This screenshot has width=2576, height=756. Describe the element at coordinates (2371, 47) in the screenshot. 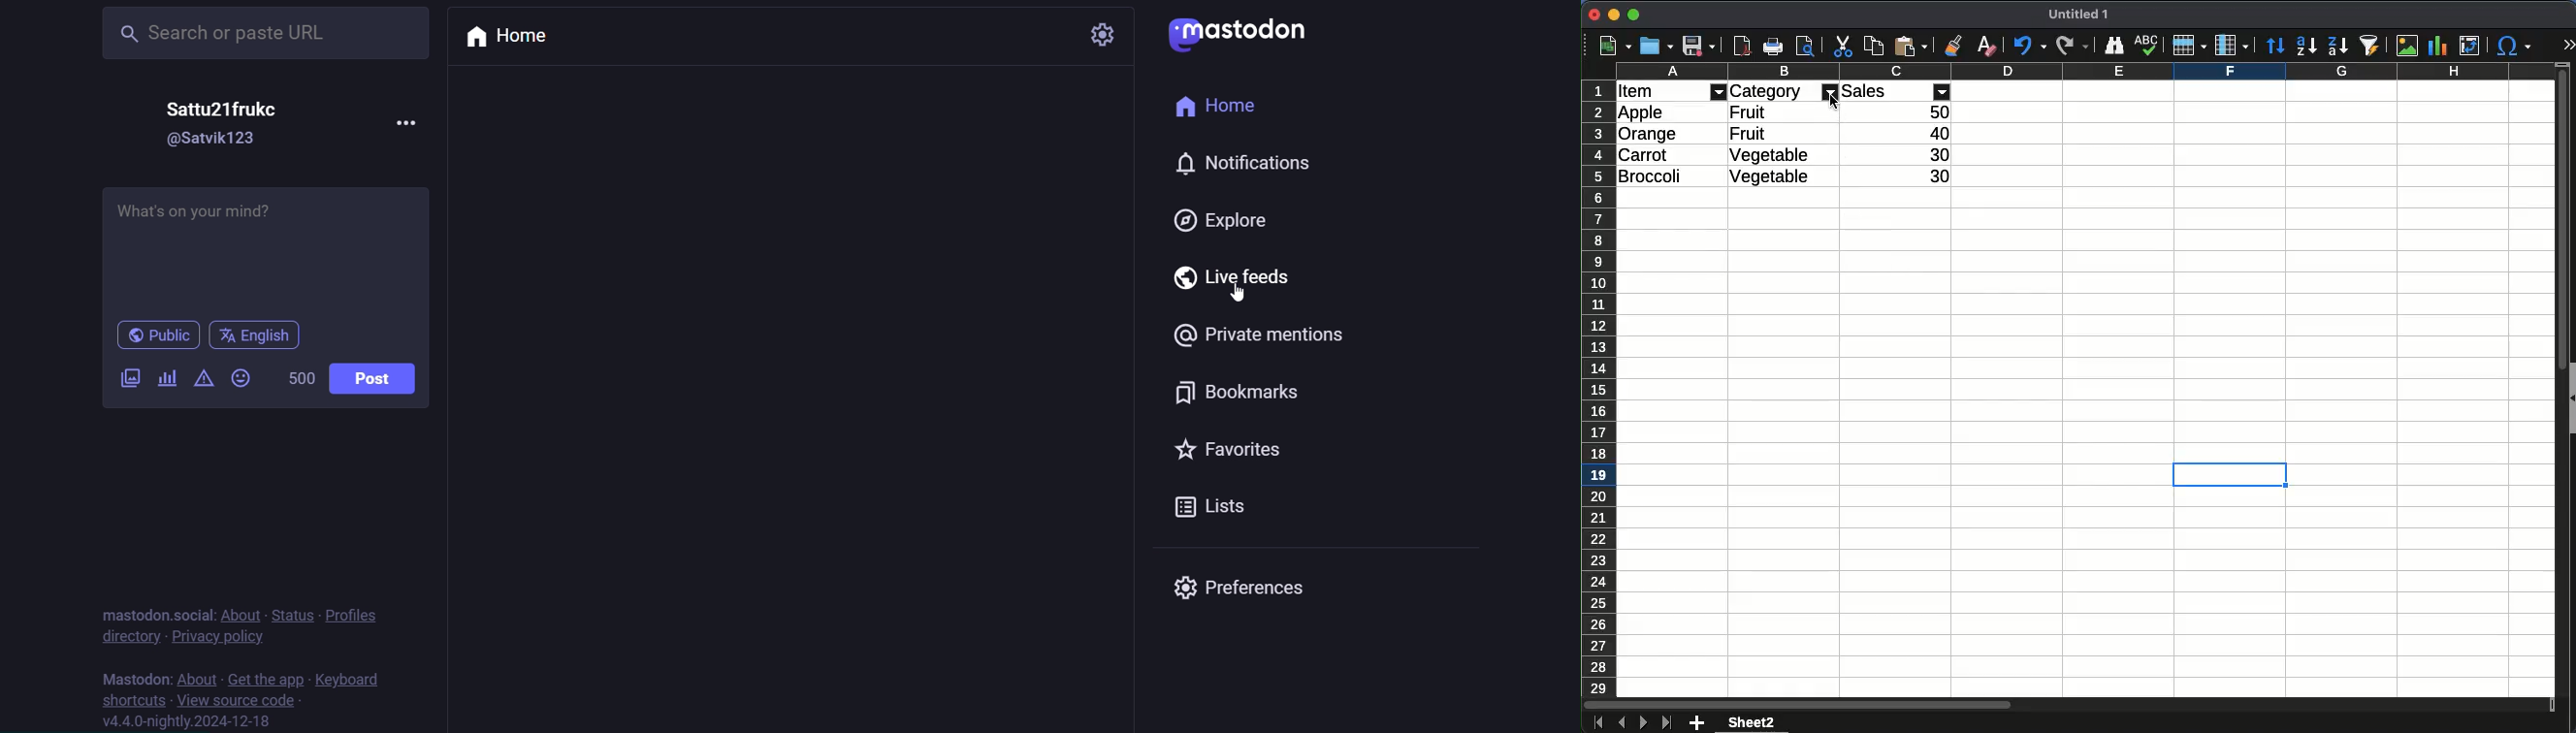

I see `autofilter` at that location.